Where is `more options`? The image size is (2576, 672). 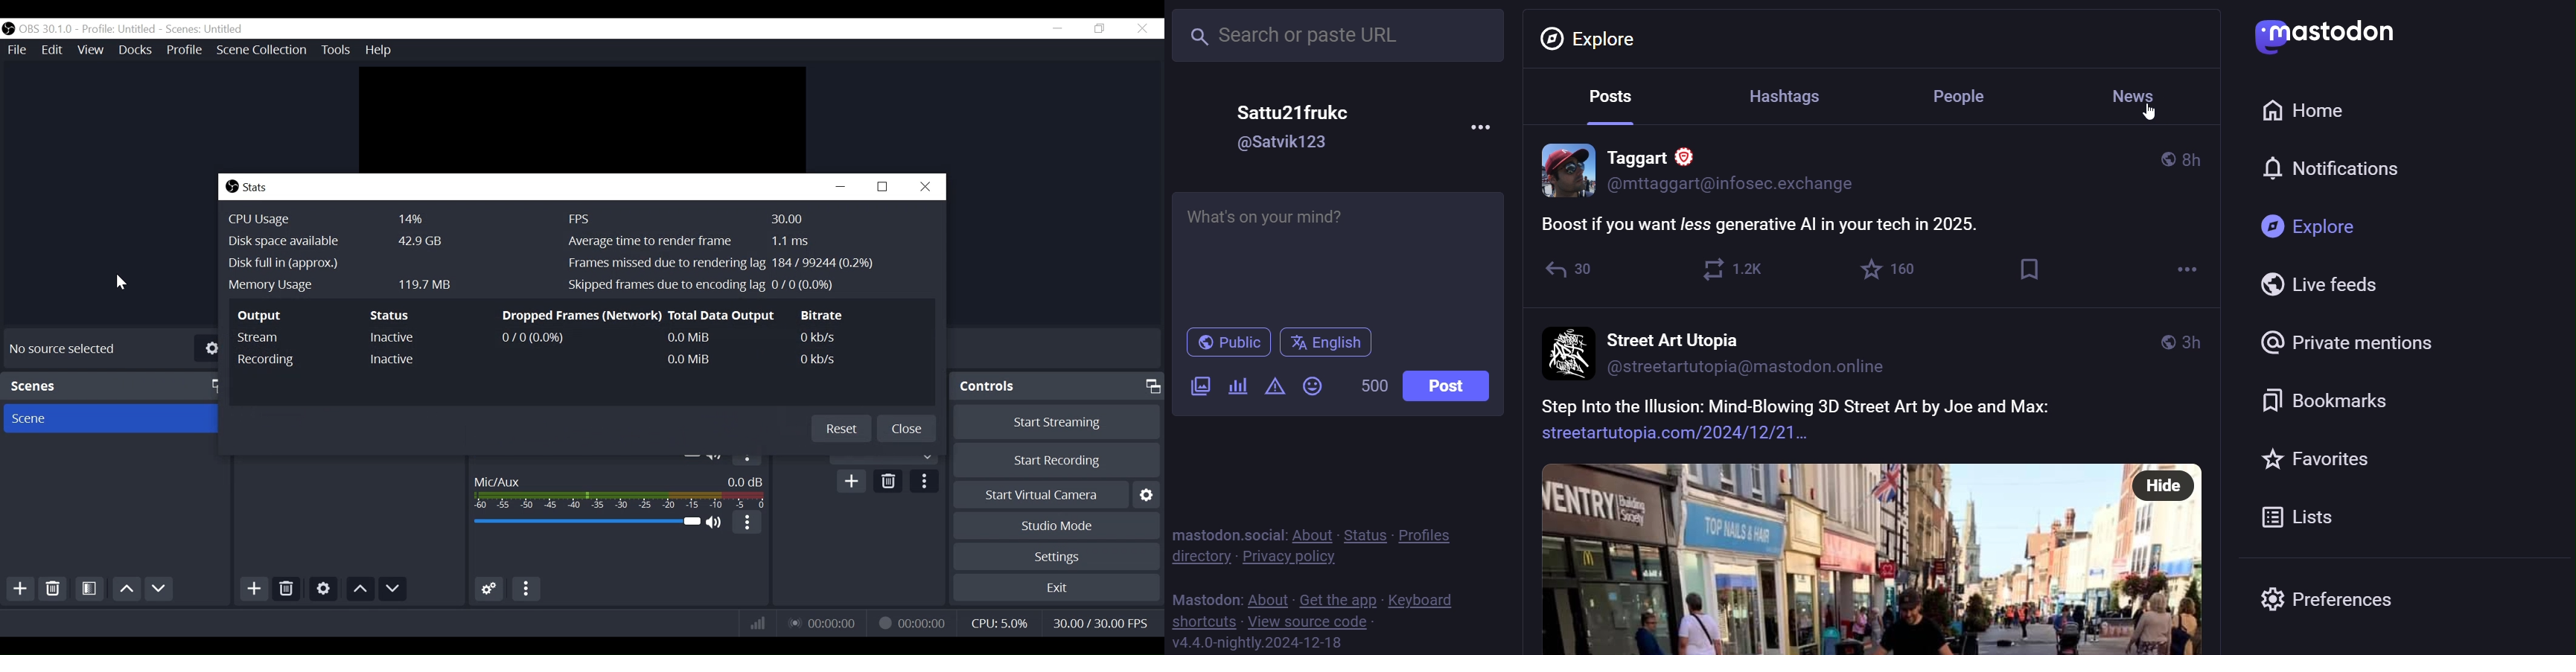 more options is located at coordinates (922, 483).